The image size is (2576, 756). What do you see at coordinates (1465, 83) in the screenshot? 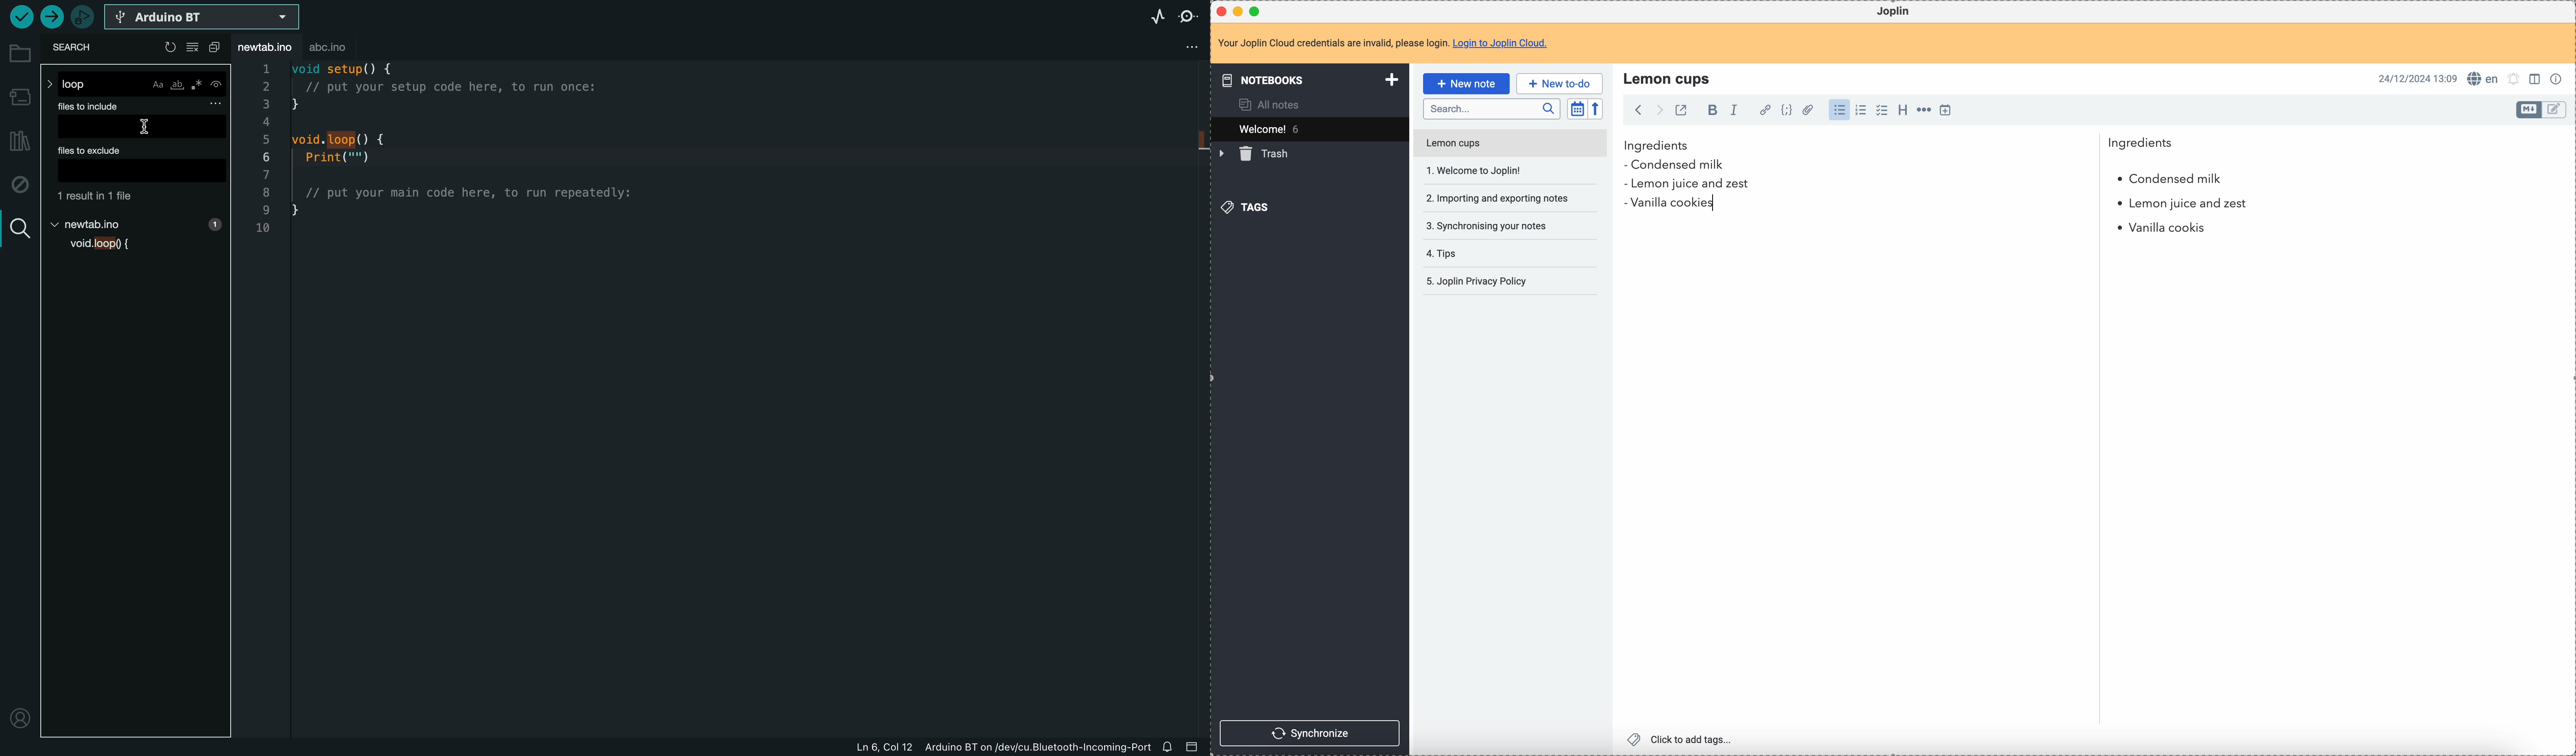
I see `click on new note` at bounding box center [1465, 83].